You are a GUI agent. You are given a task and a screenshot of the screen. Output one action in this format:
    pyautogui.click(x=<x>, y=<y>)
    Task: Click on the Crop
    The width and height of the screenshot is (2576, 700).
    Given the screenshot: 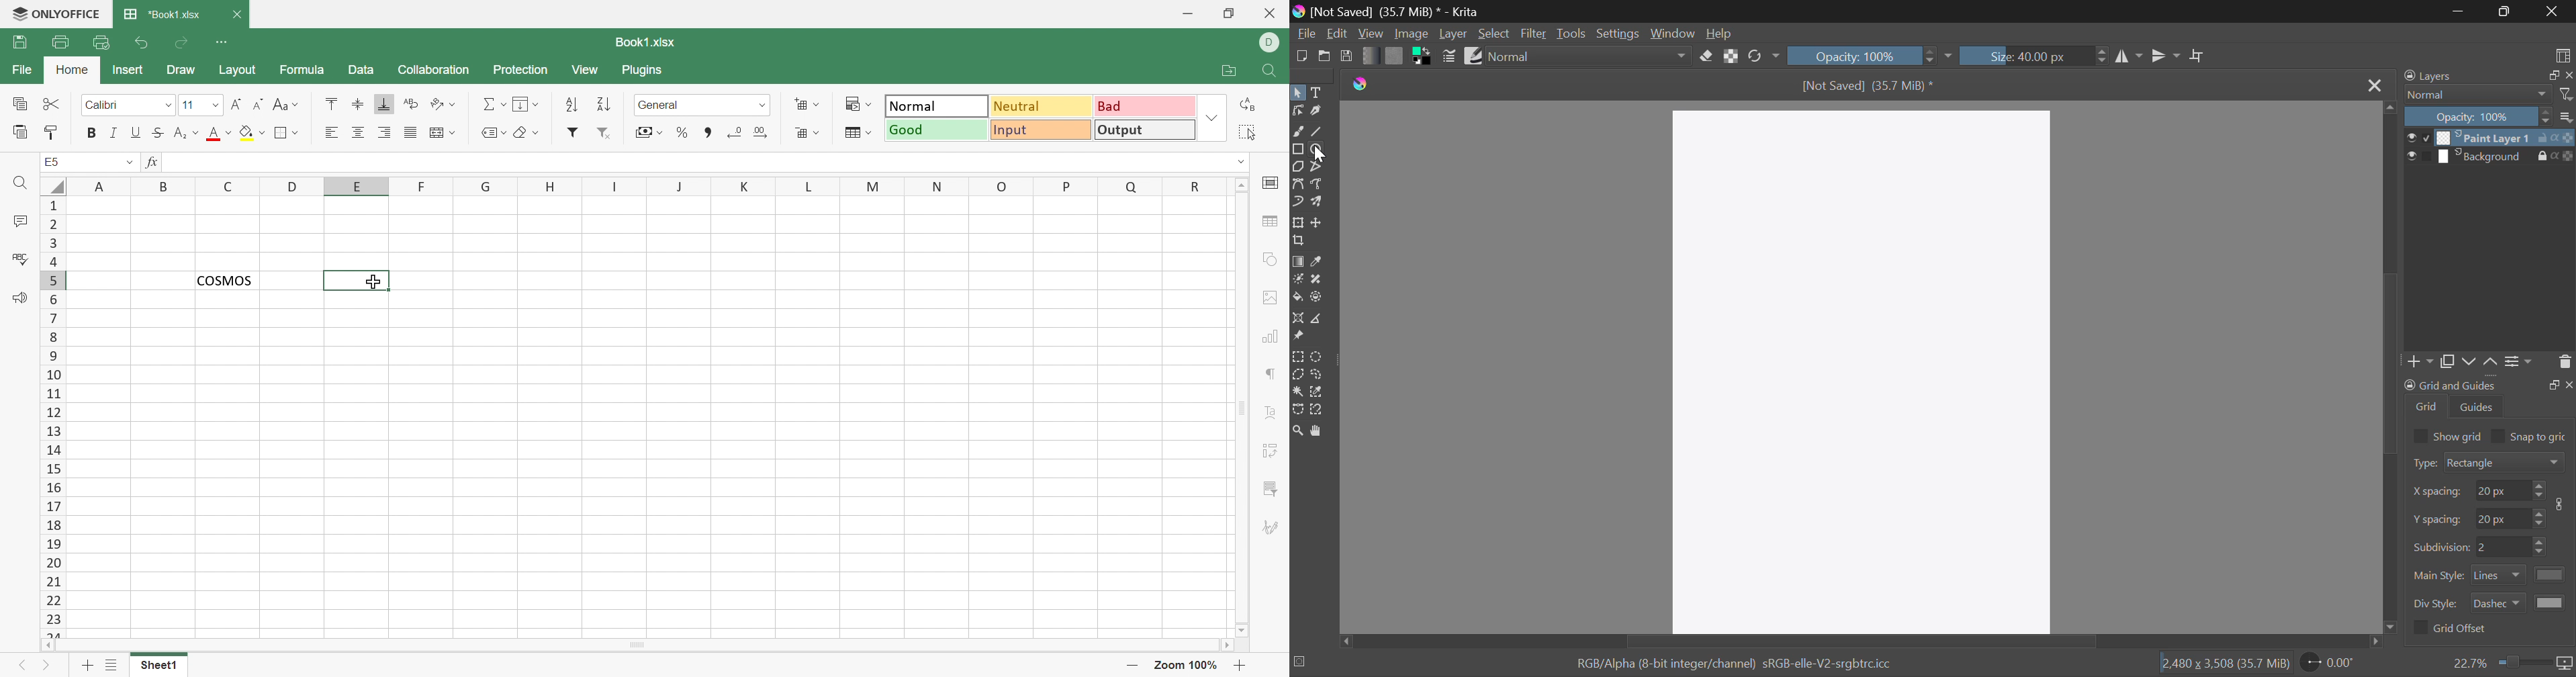 What is the action you would take?
    pyautogui.click(x=1297, y=241)
    